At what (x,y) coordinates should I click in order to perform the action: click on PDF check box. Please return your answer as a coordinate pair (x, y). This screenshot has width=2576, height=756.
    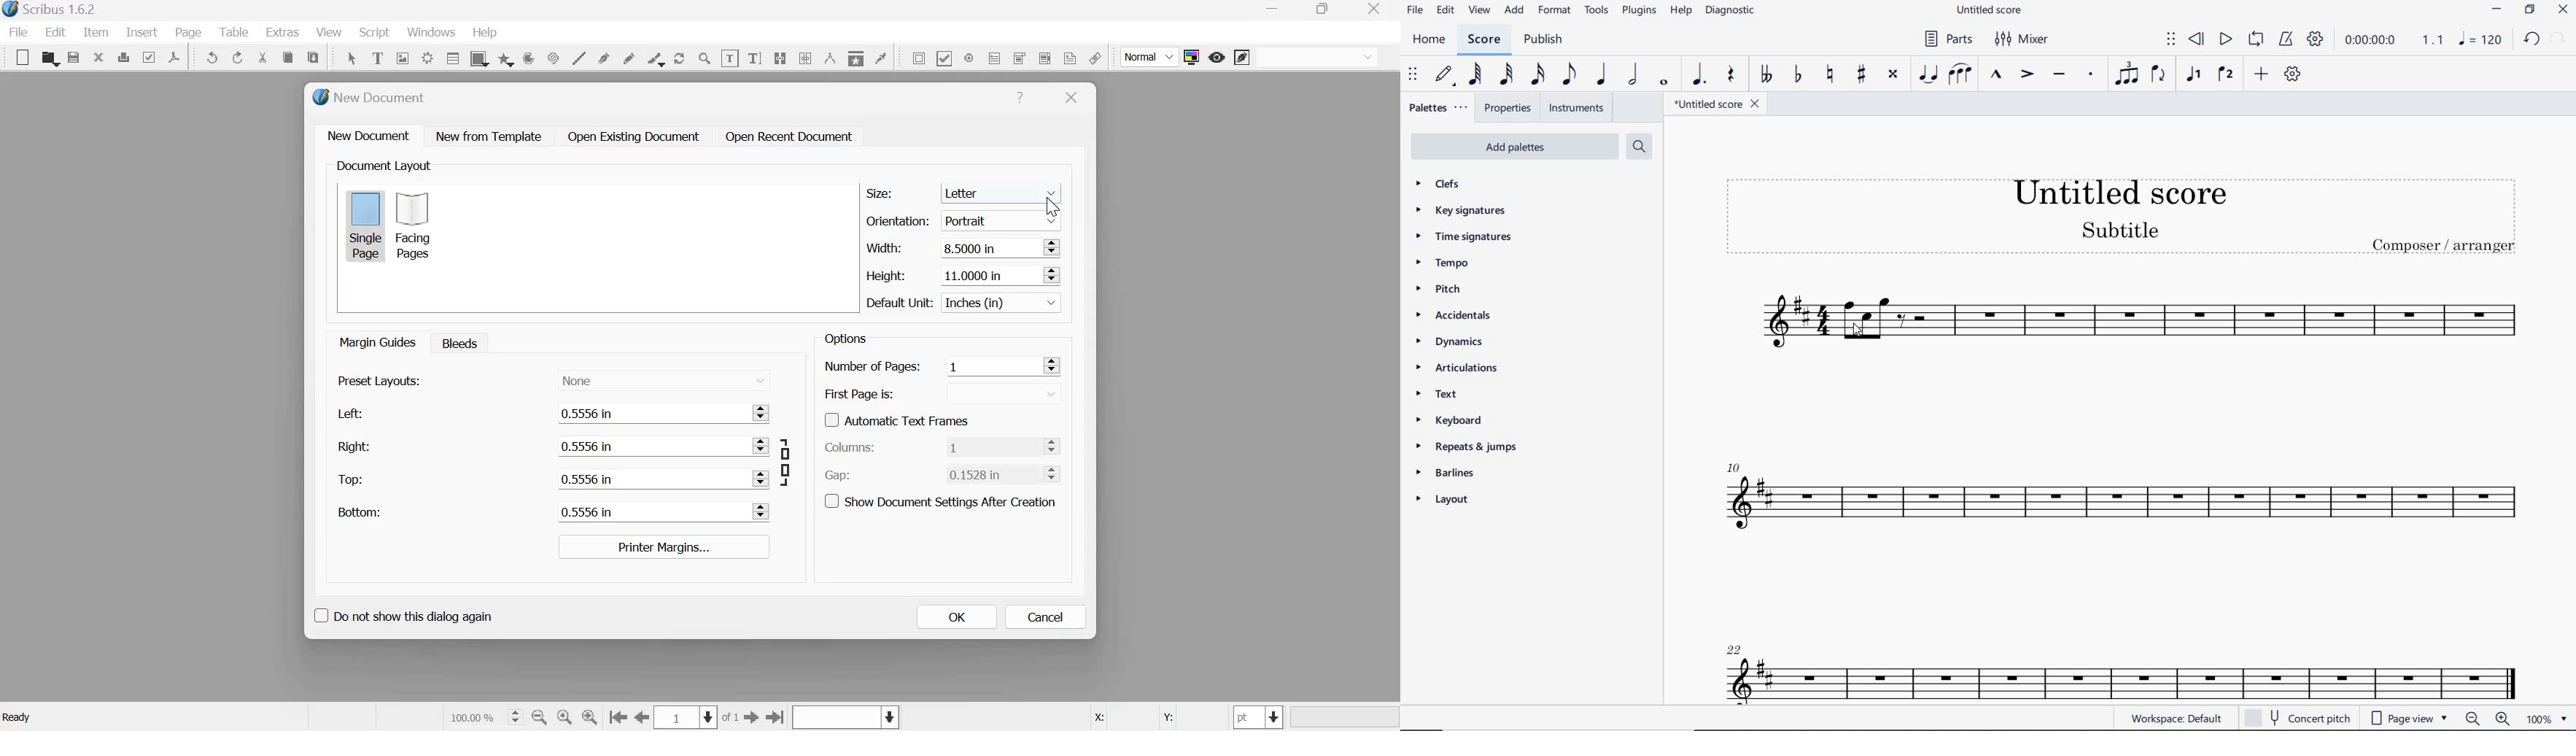
    Looking at the image, I should click on (944, 57).